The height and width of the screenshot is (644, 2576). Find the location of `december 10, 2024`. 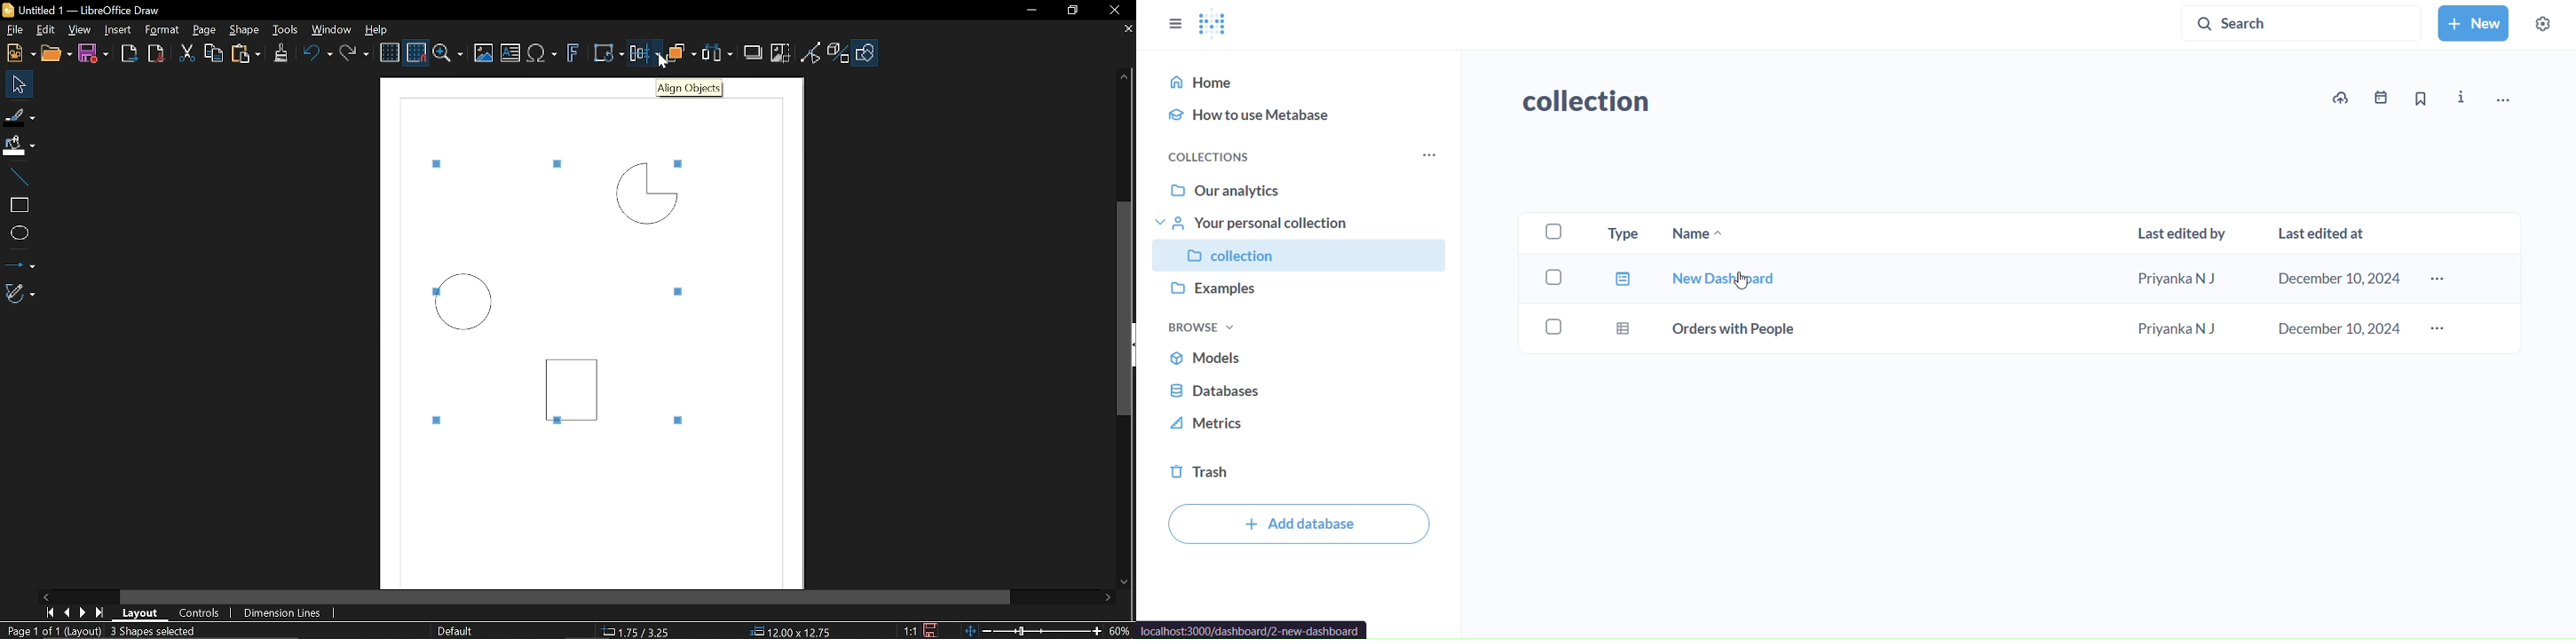

december 10, 2024 is located at coordinates (2336, 278).